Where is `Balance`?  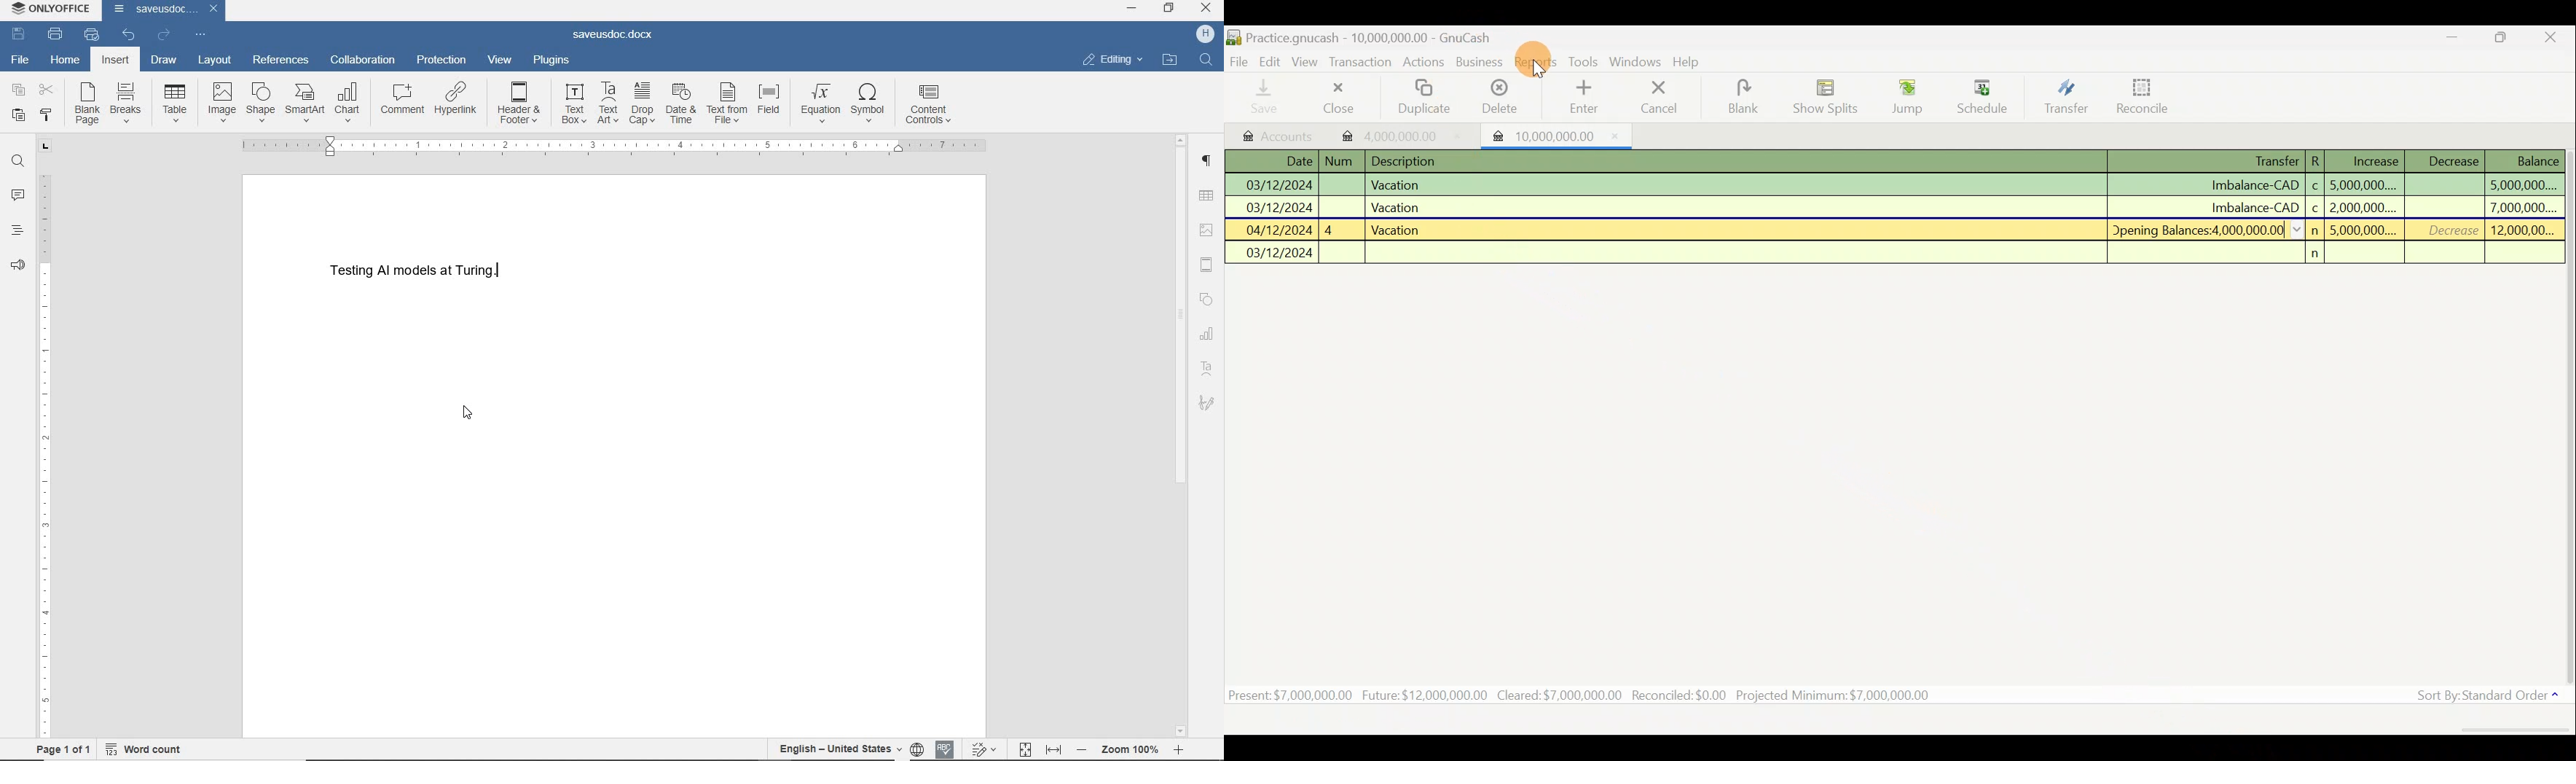 Balance is located at coordinates (2537, 161).